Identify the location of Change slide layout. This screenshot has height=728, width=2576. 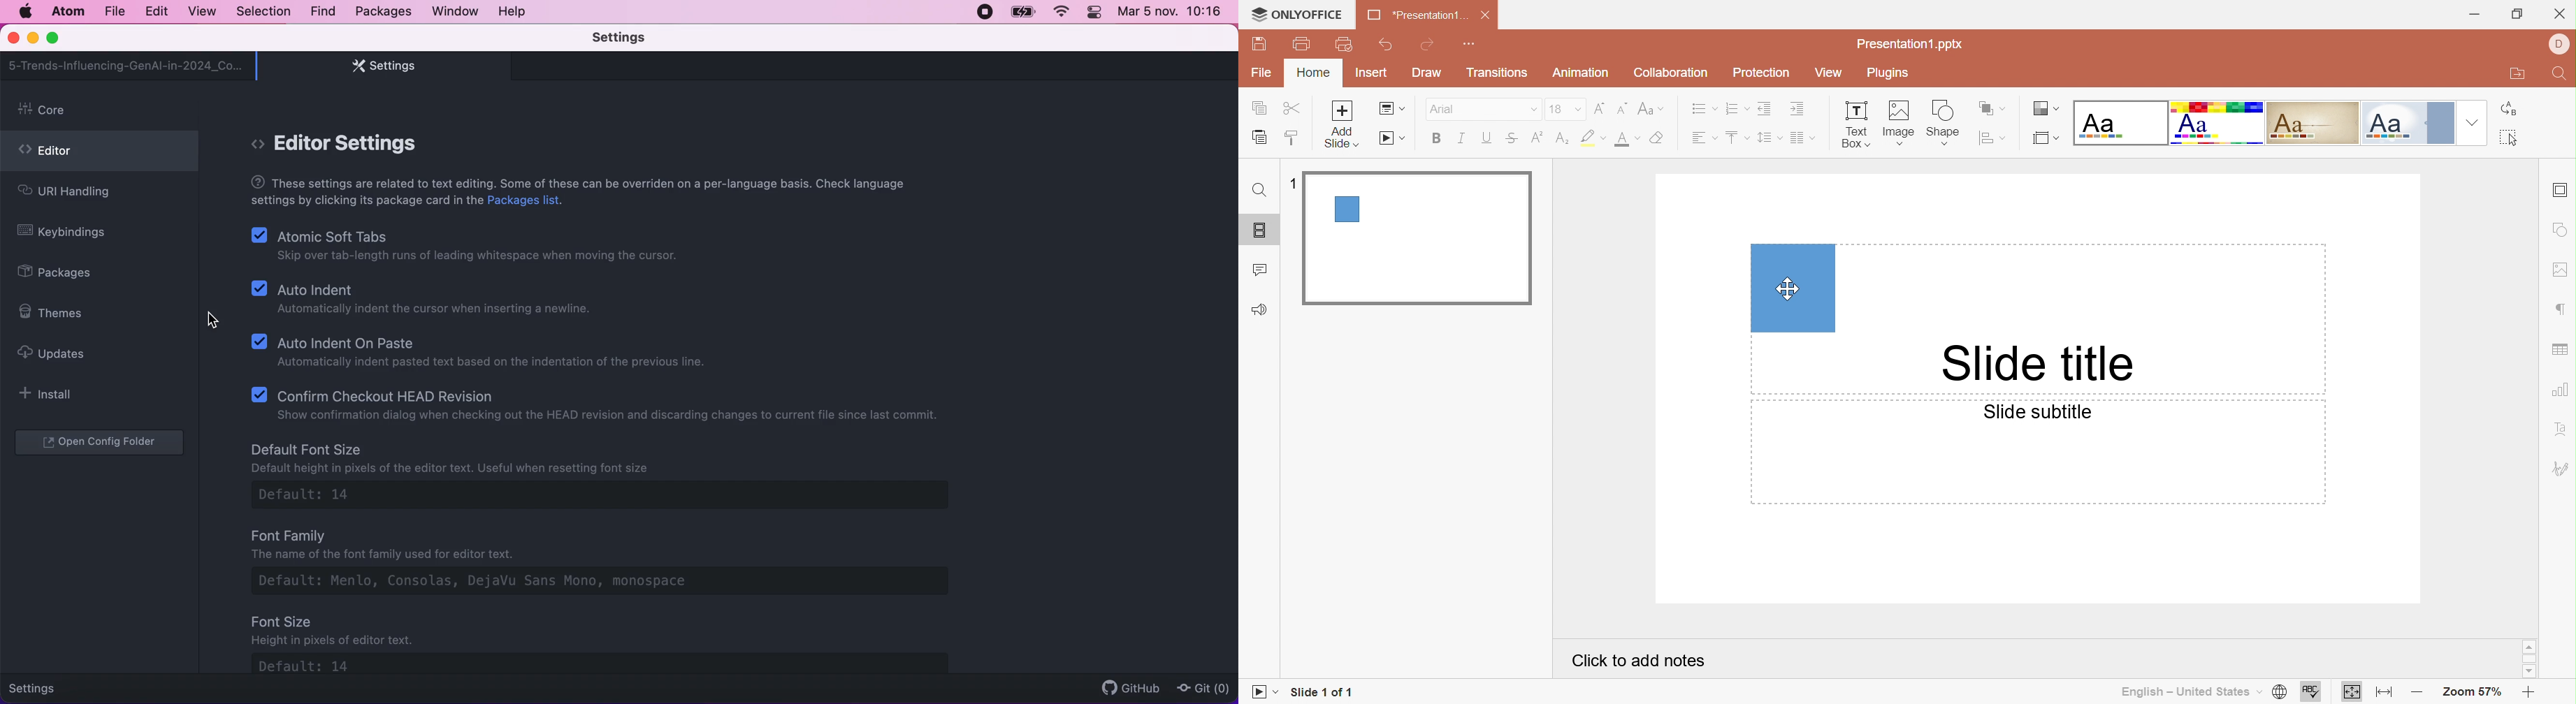
(1392, 108).